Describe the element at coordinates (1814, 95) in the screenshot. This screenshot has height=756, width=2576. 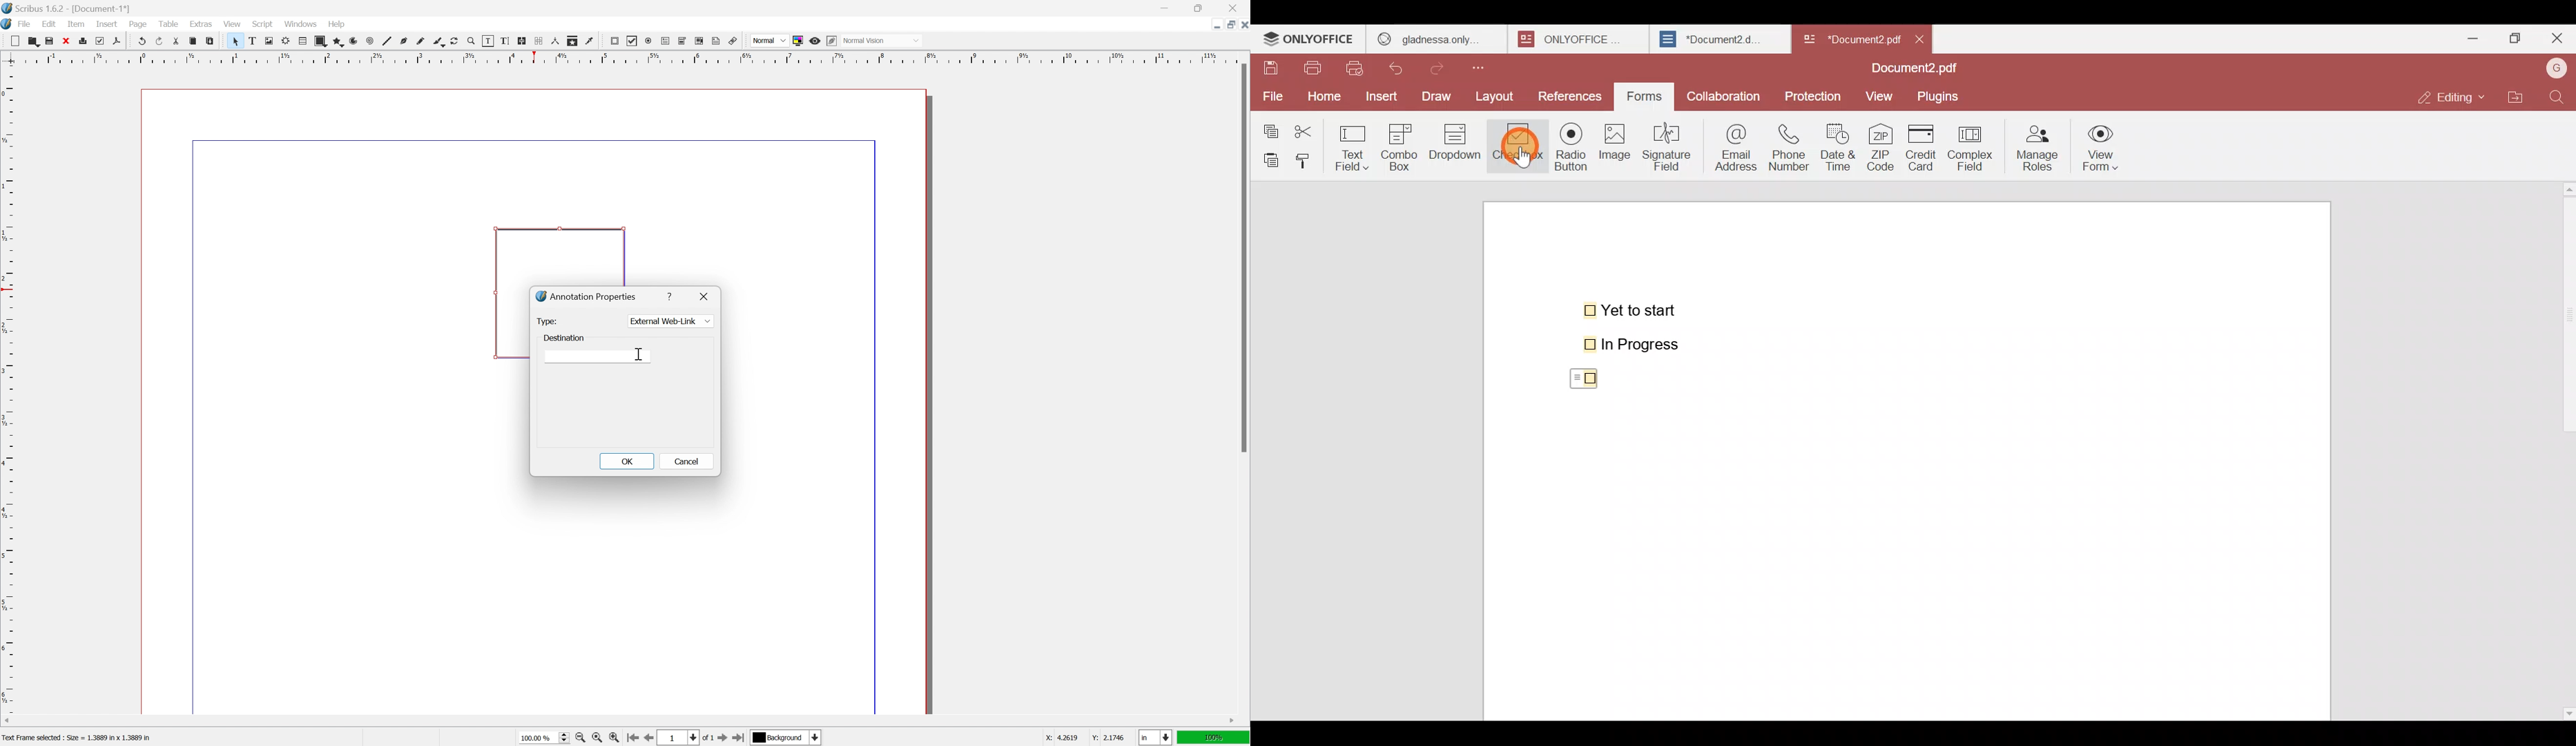
I see `Protection` at that location.